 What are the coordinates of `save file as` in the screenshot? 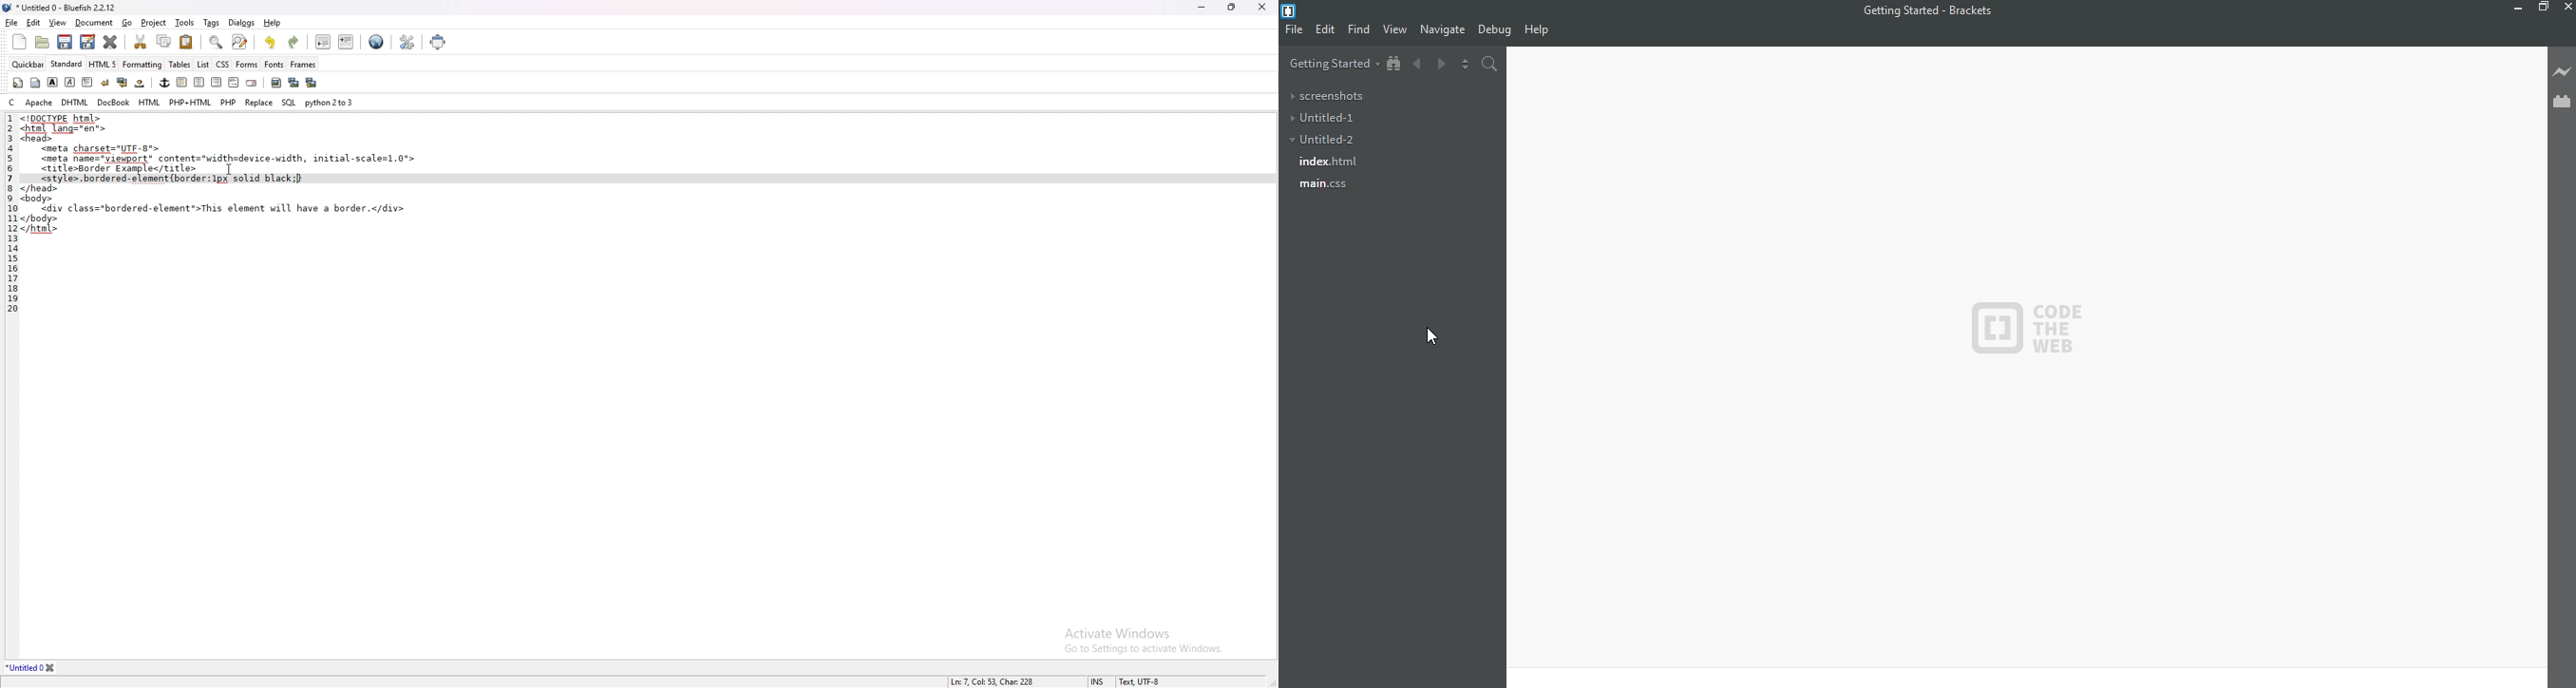 It's located at (88, 41).